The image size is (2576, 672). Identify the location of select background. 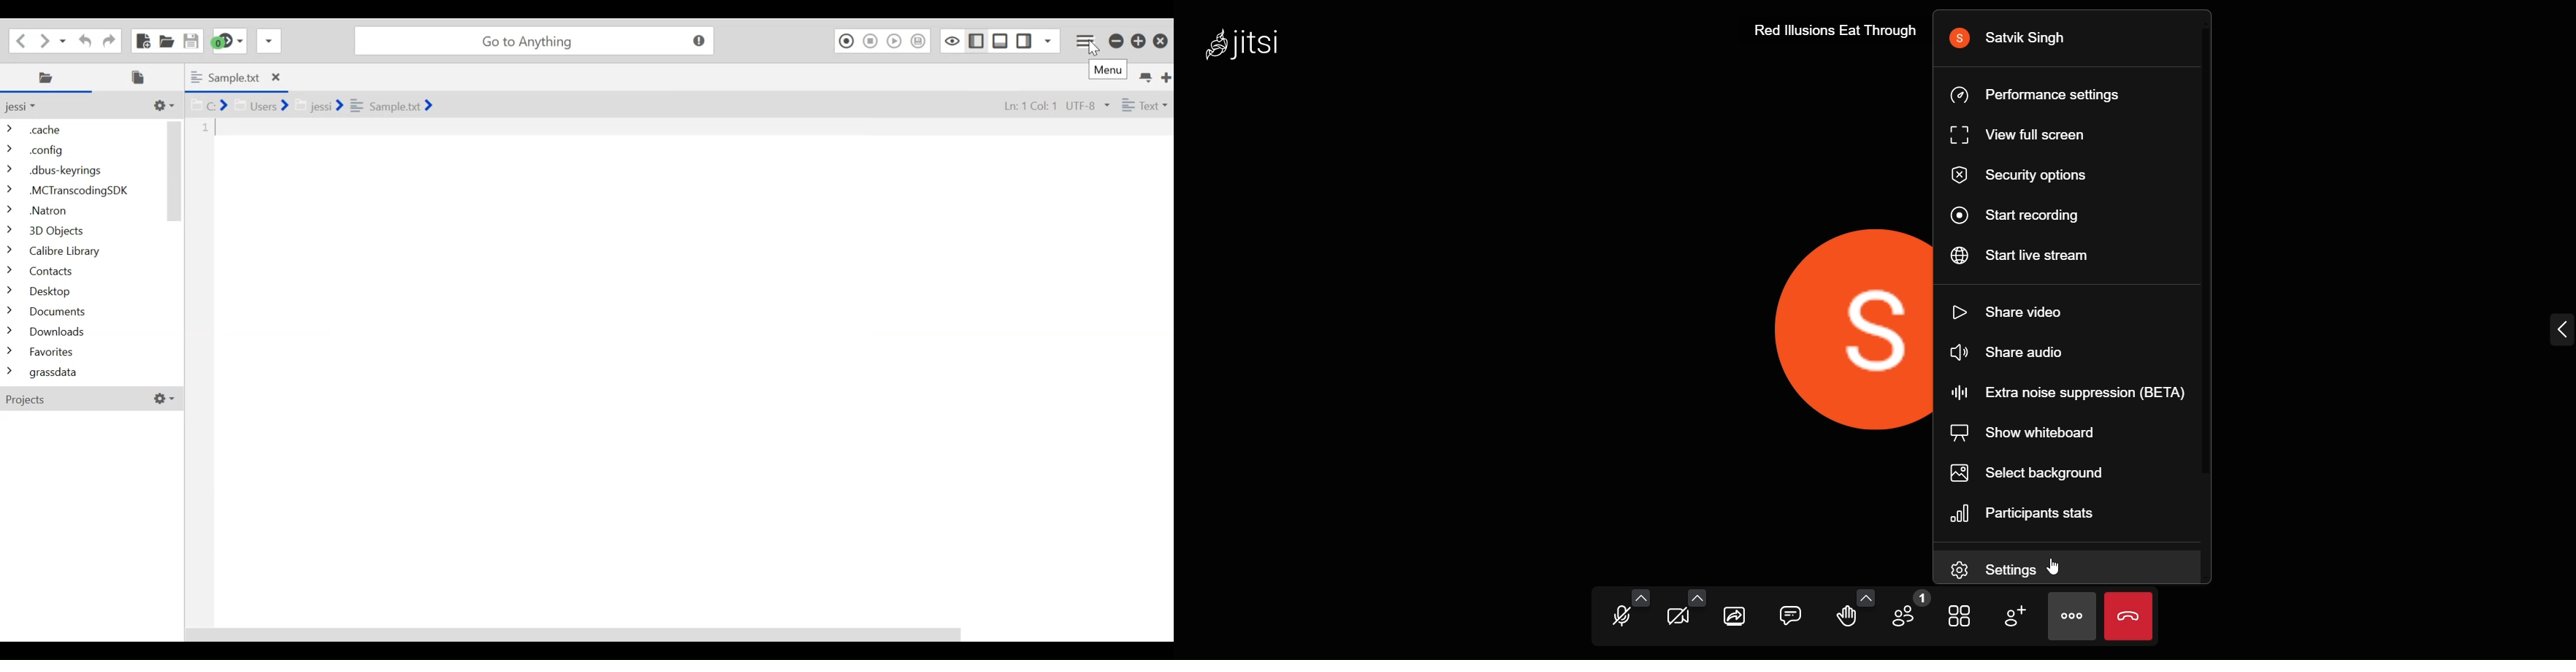
(2031, 472).